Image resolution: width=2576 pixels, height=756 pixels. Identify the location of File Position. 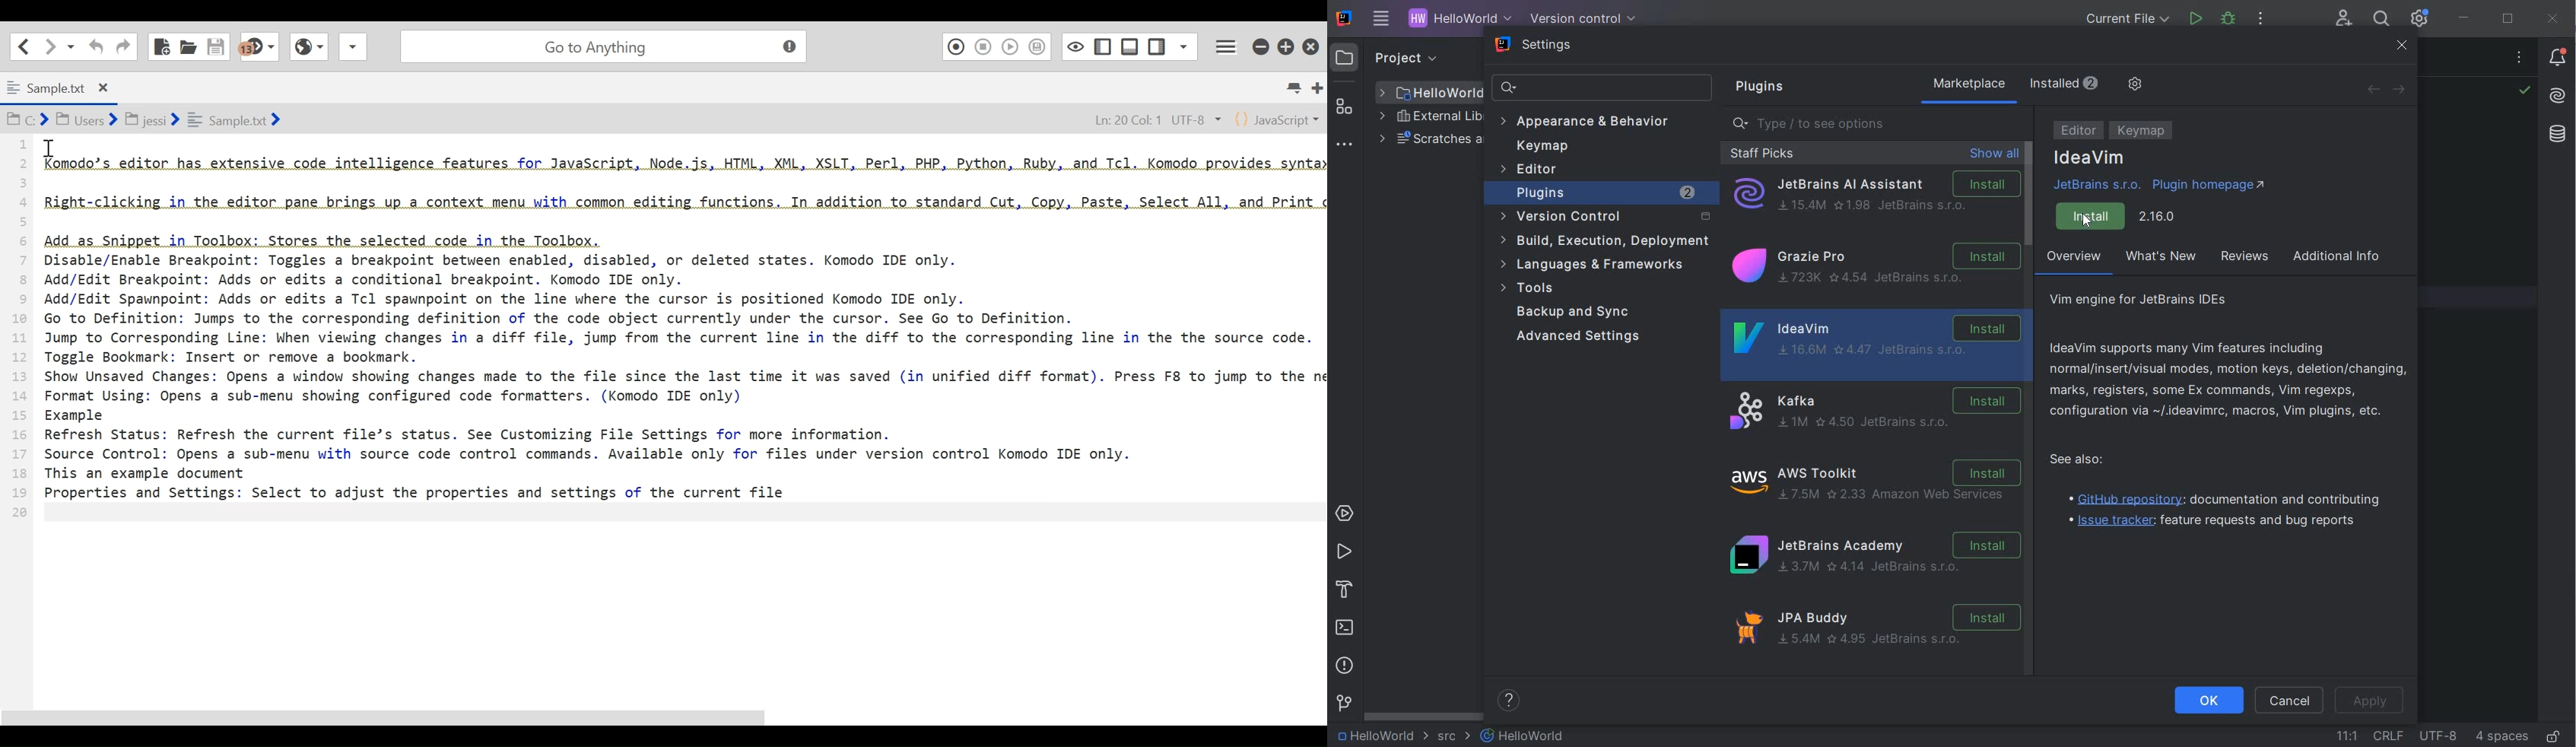
(1151, 118).